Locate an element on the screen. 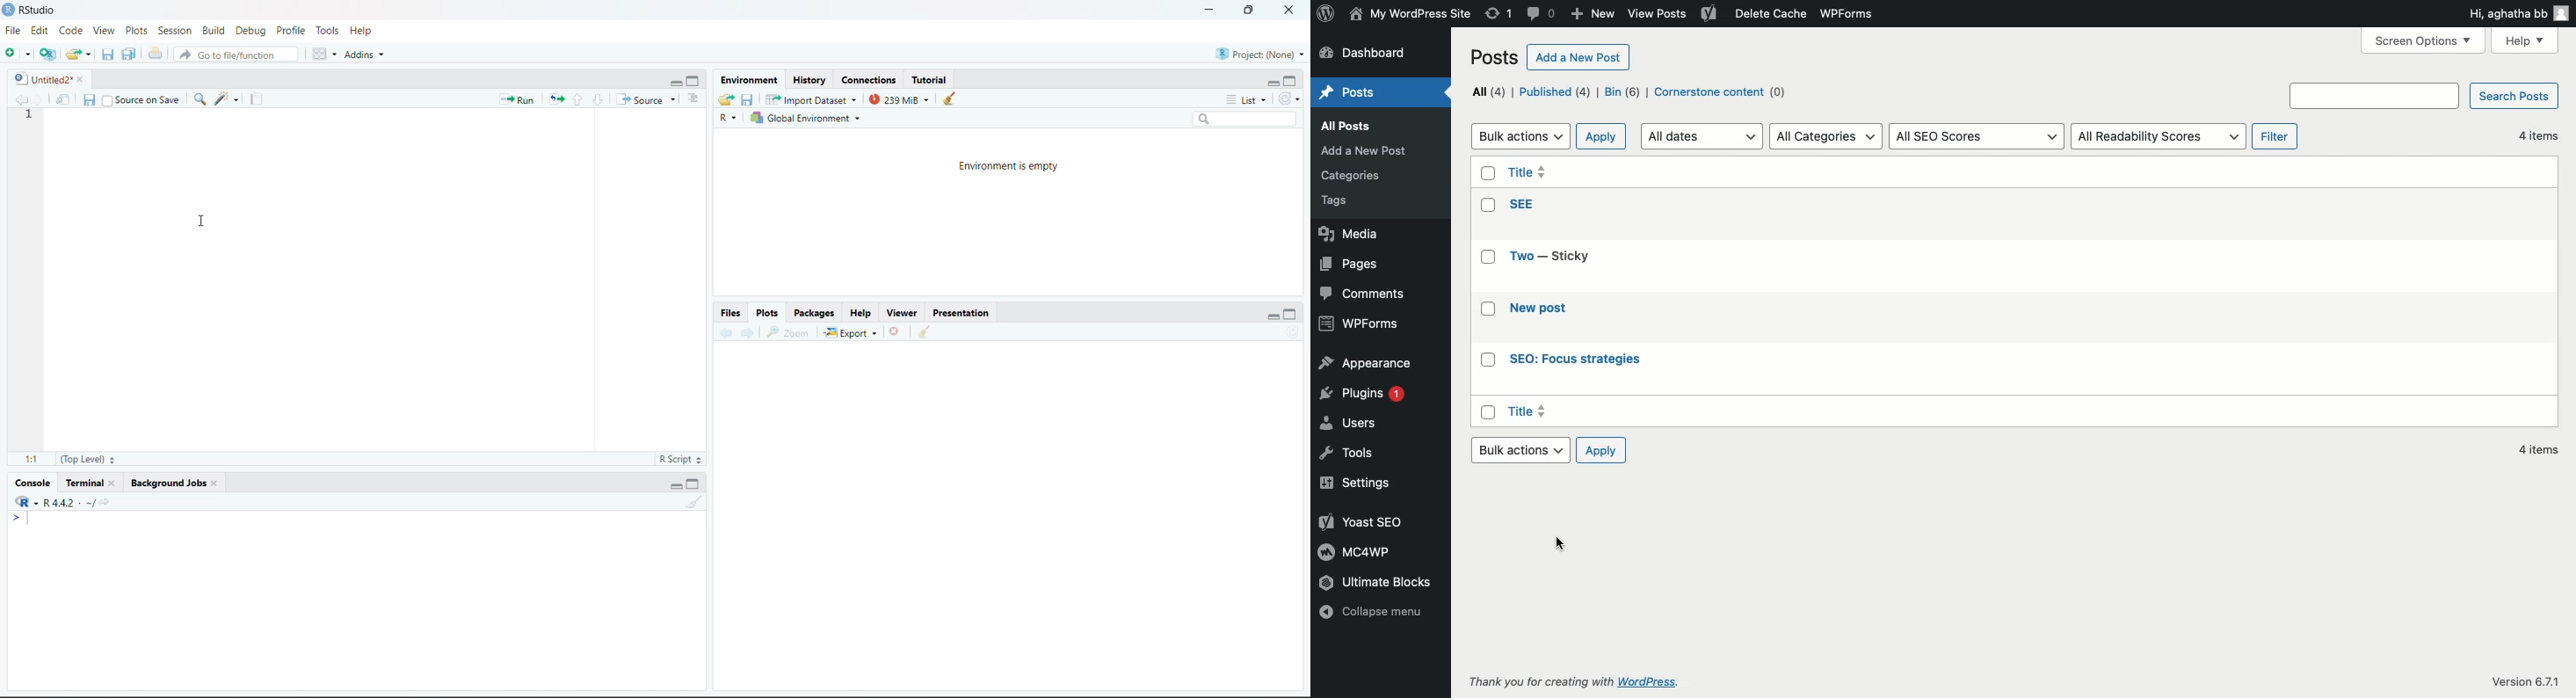  Re-run the previous code region (Ctrl + Alt + P) is located at coordinates (556, 99).